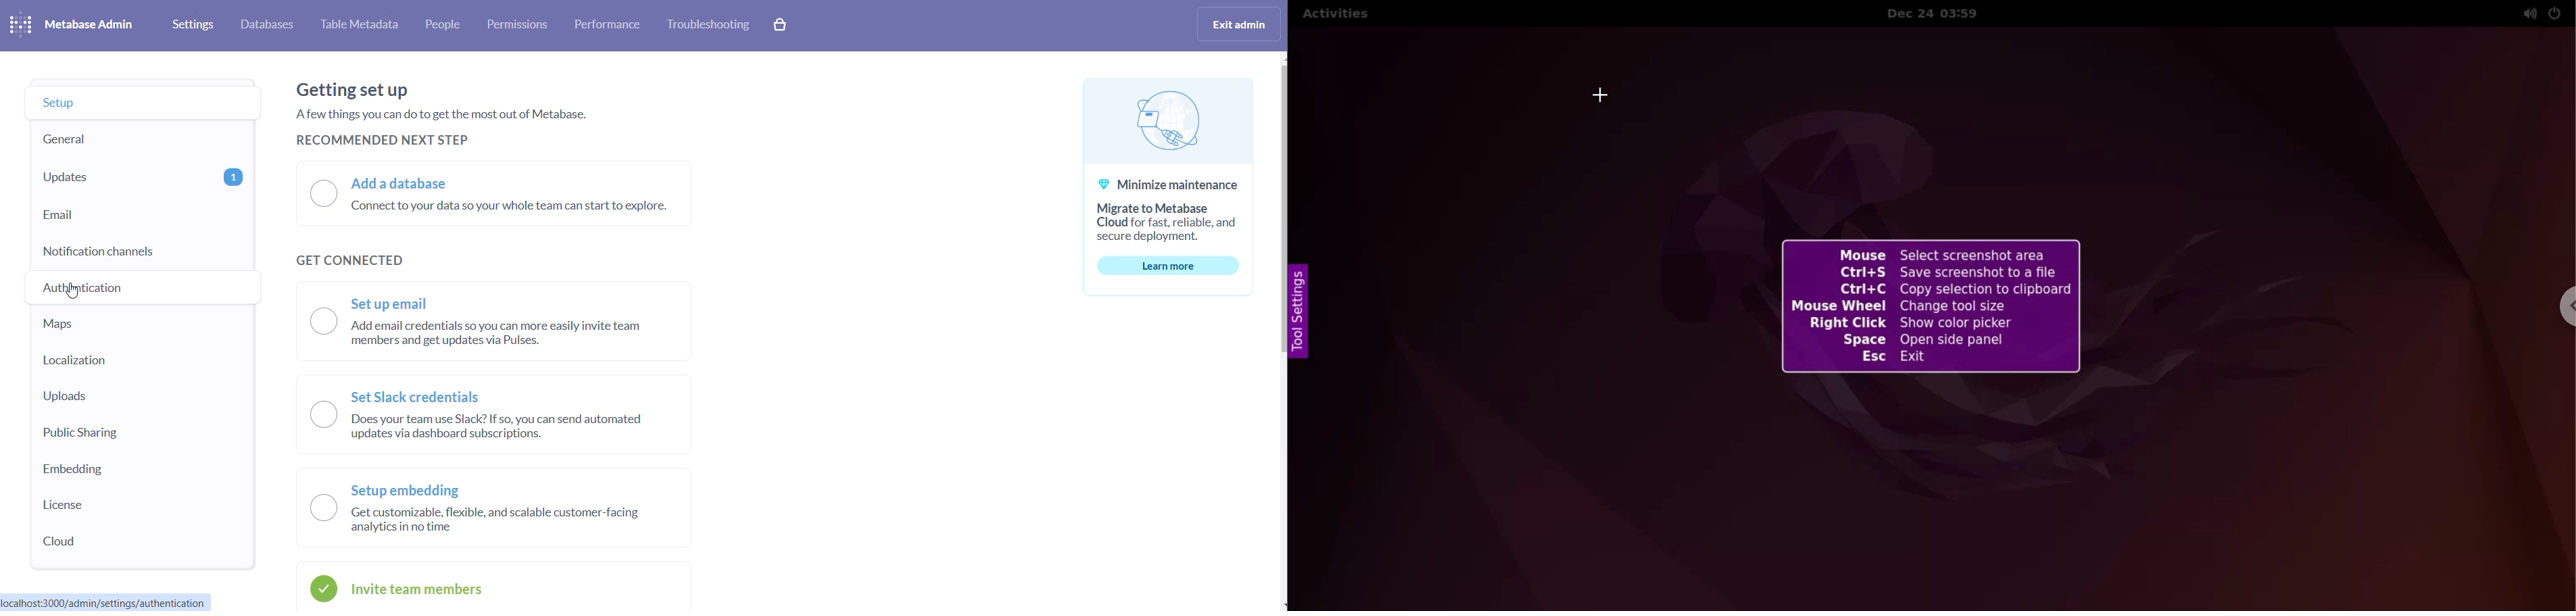  Describe the element at coordinates (107, 602) in the screenshot. I see `localhost:3000/admin/settings/authentication` at that location.